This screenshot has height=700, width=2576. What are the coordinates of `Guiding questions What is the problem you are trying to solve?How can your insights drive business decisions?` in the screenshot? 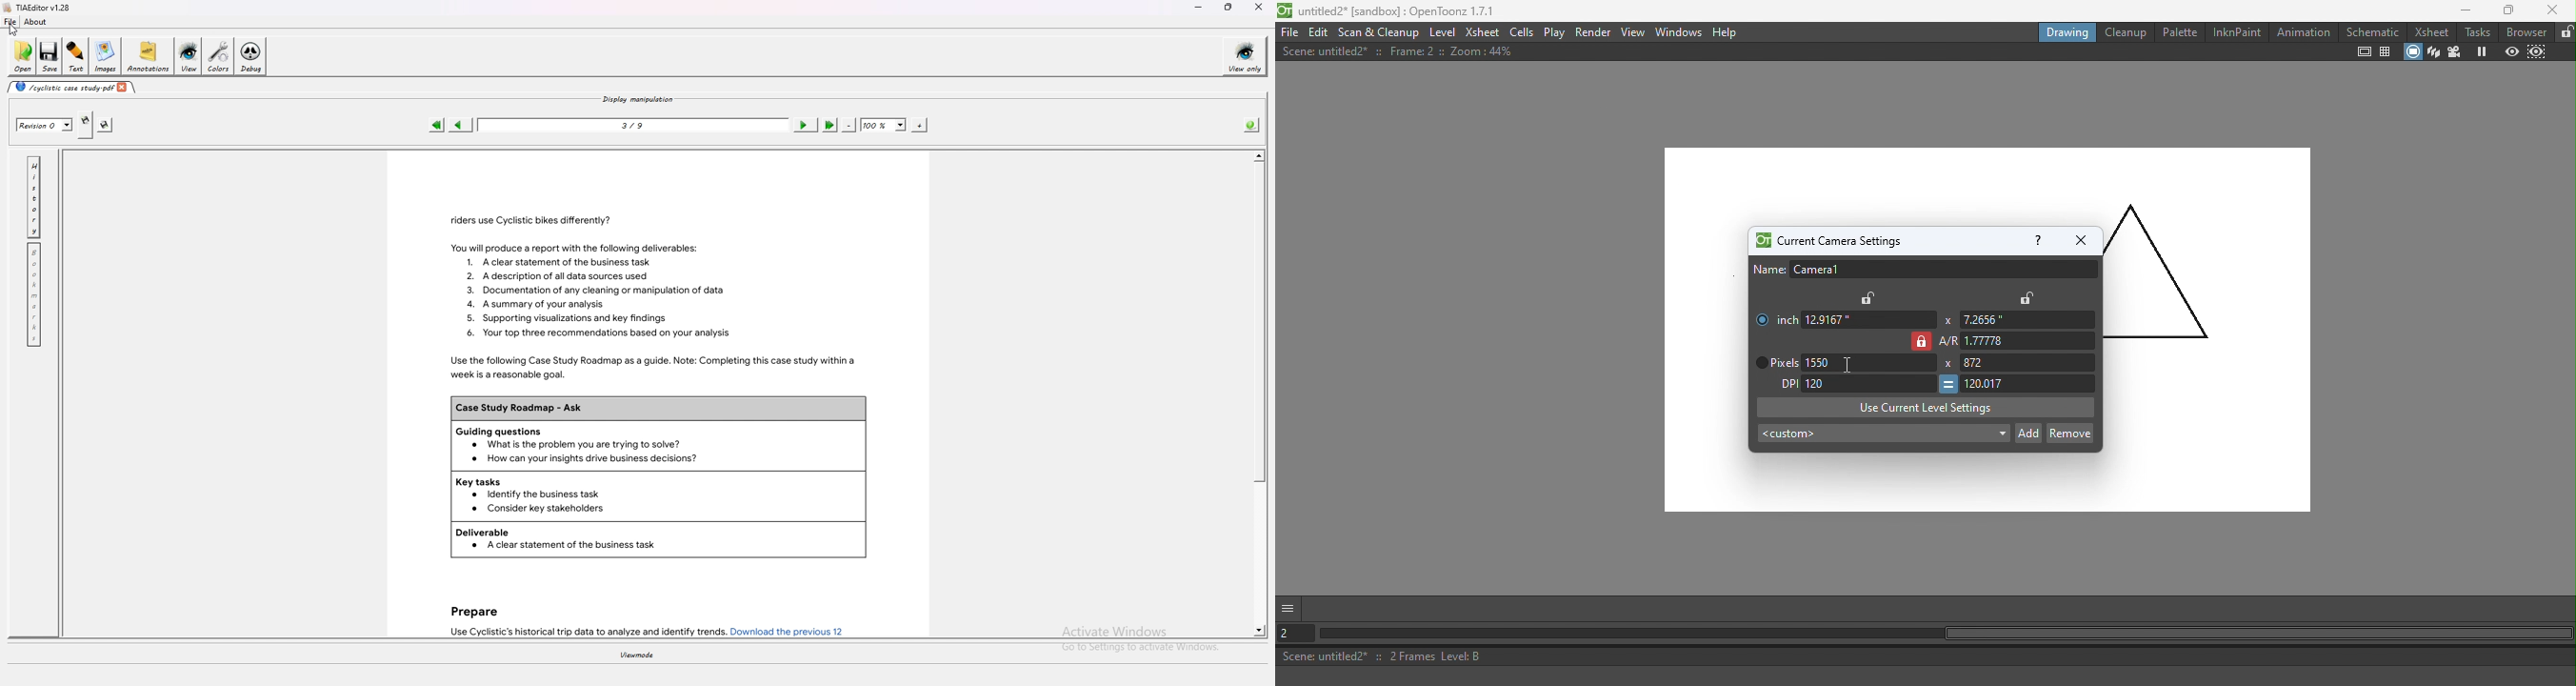 It's located at (659, 447).